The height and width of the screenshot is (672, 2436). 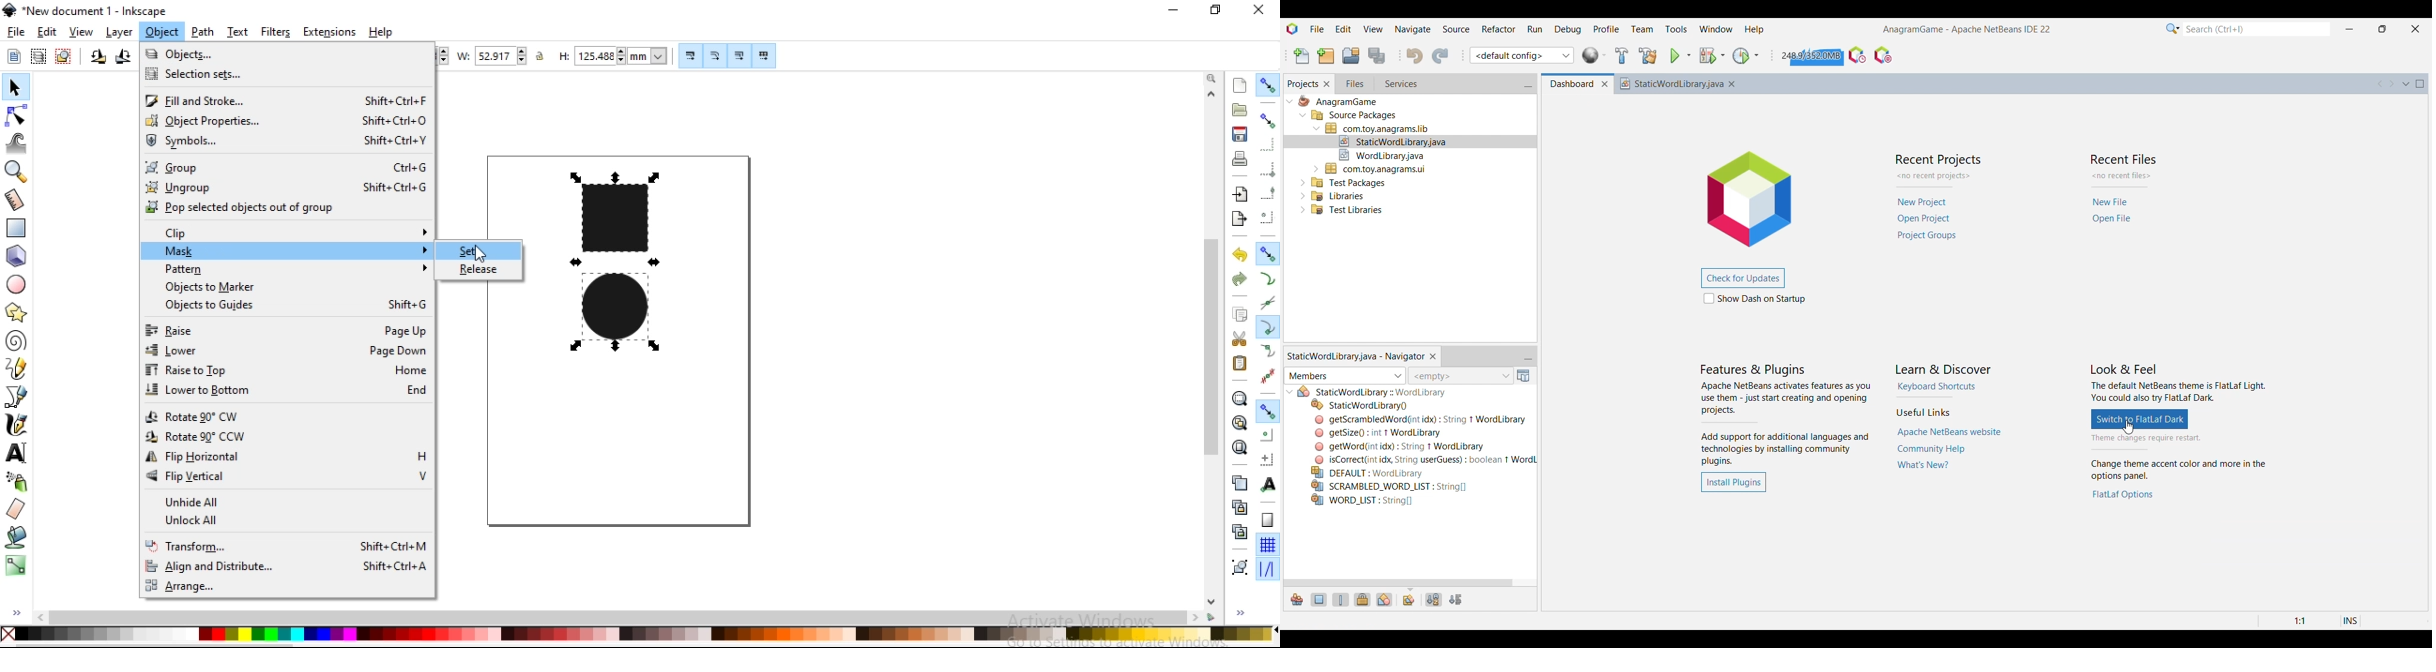 I want to click on create circles, arcs and ellipses, so click(x=18, y=285).